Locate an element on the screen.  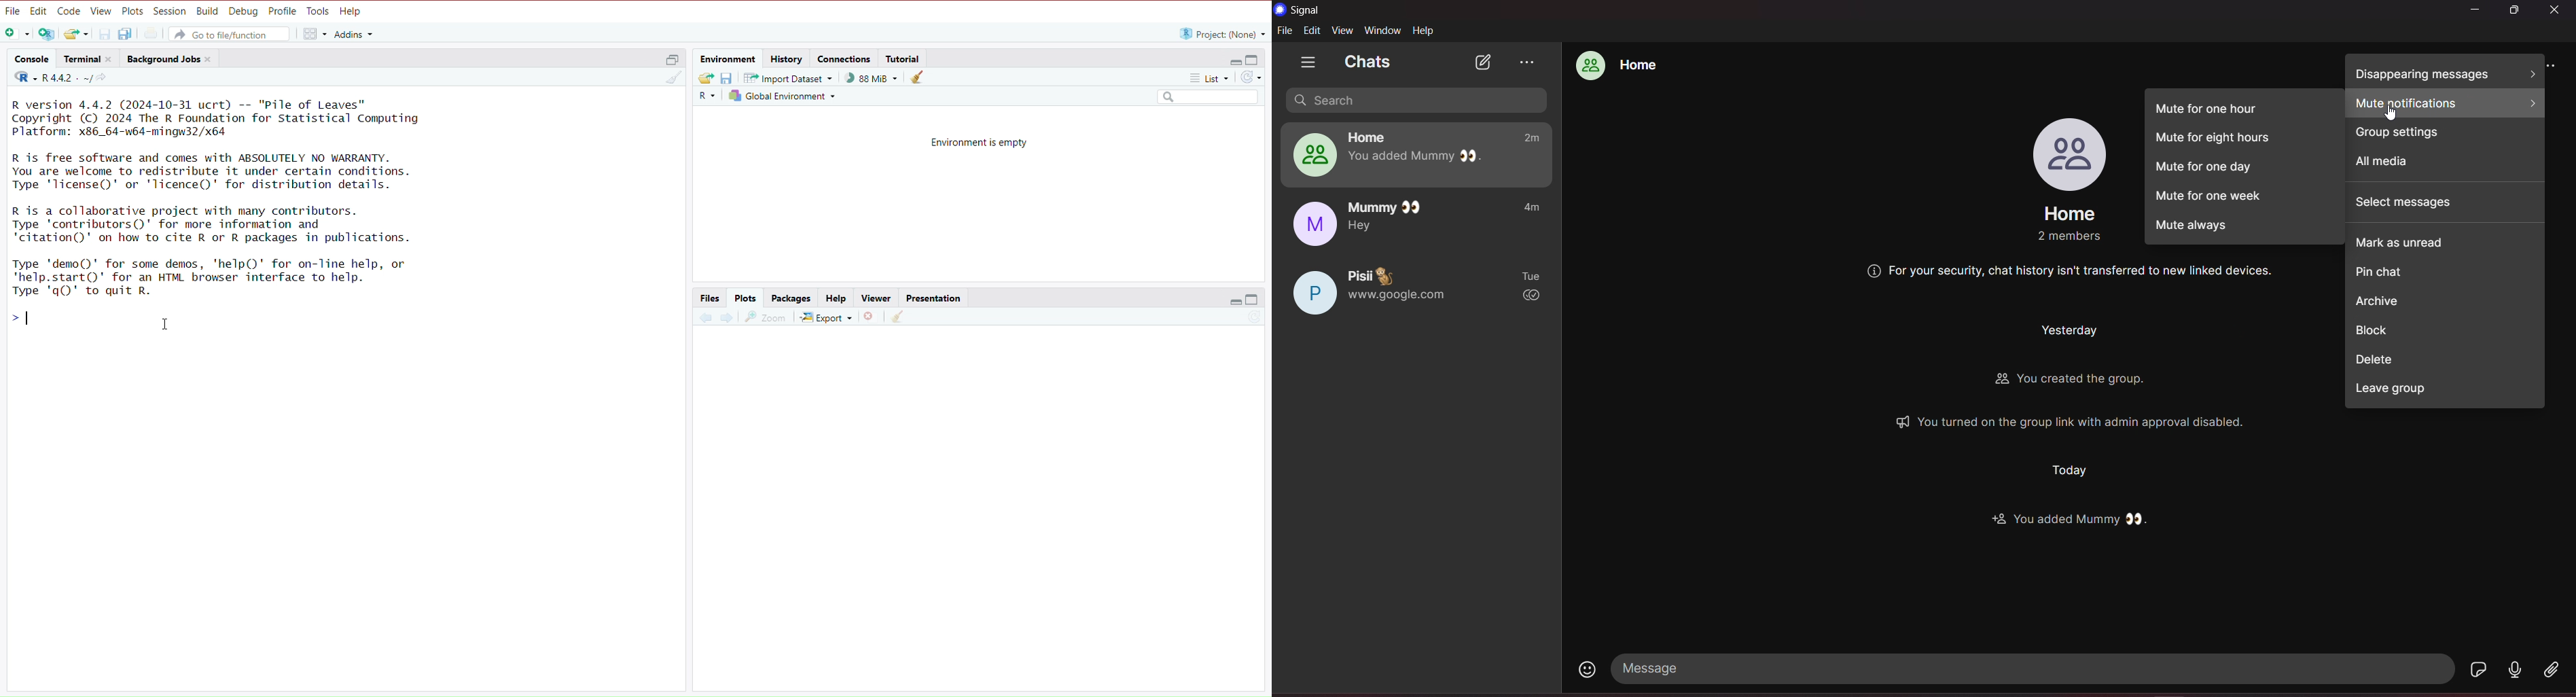
Plots is located at coordinates (133, 11).